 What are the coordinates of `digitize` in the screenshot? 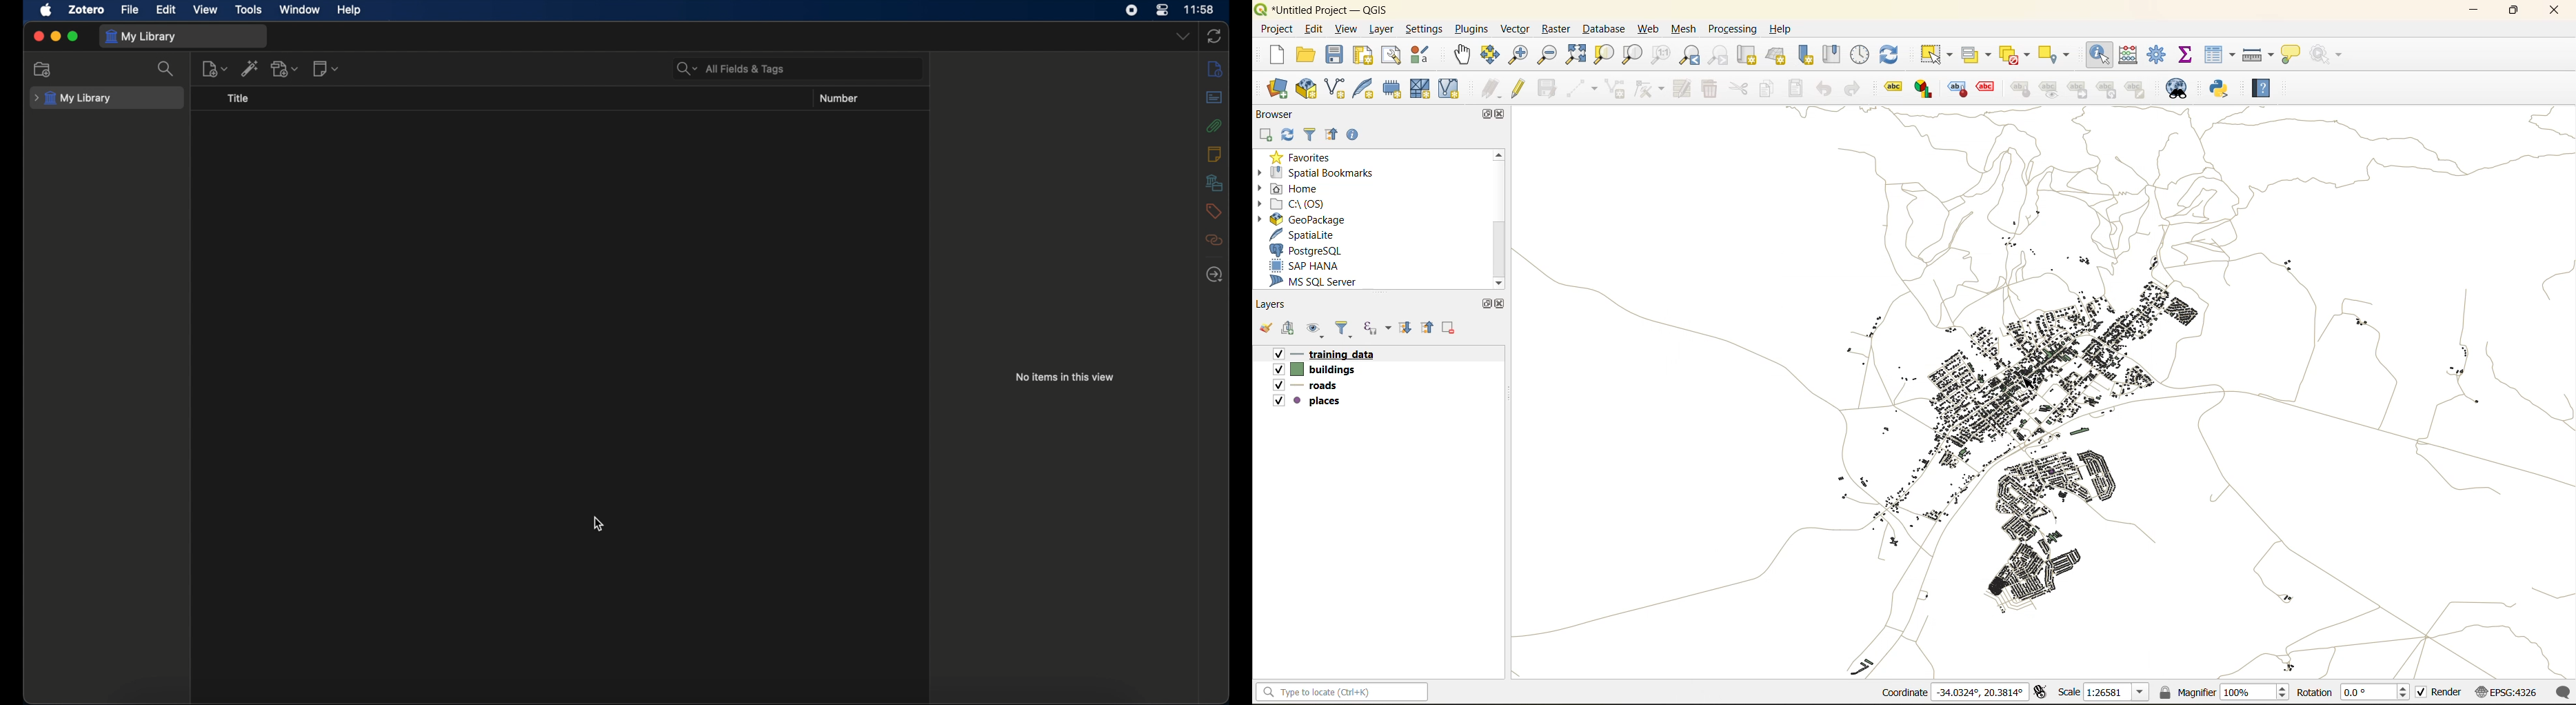 It's located at (1583, 89).